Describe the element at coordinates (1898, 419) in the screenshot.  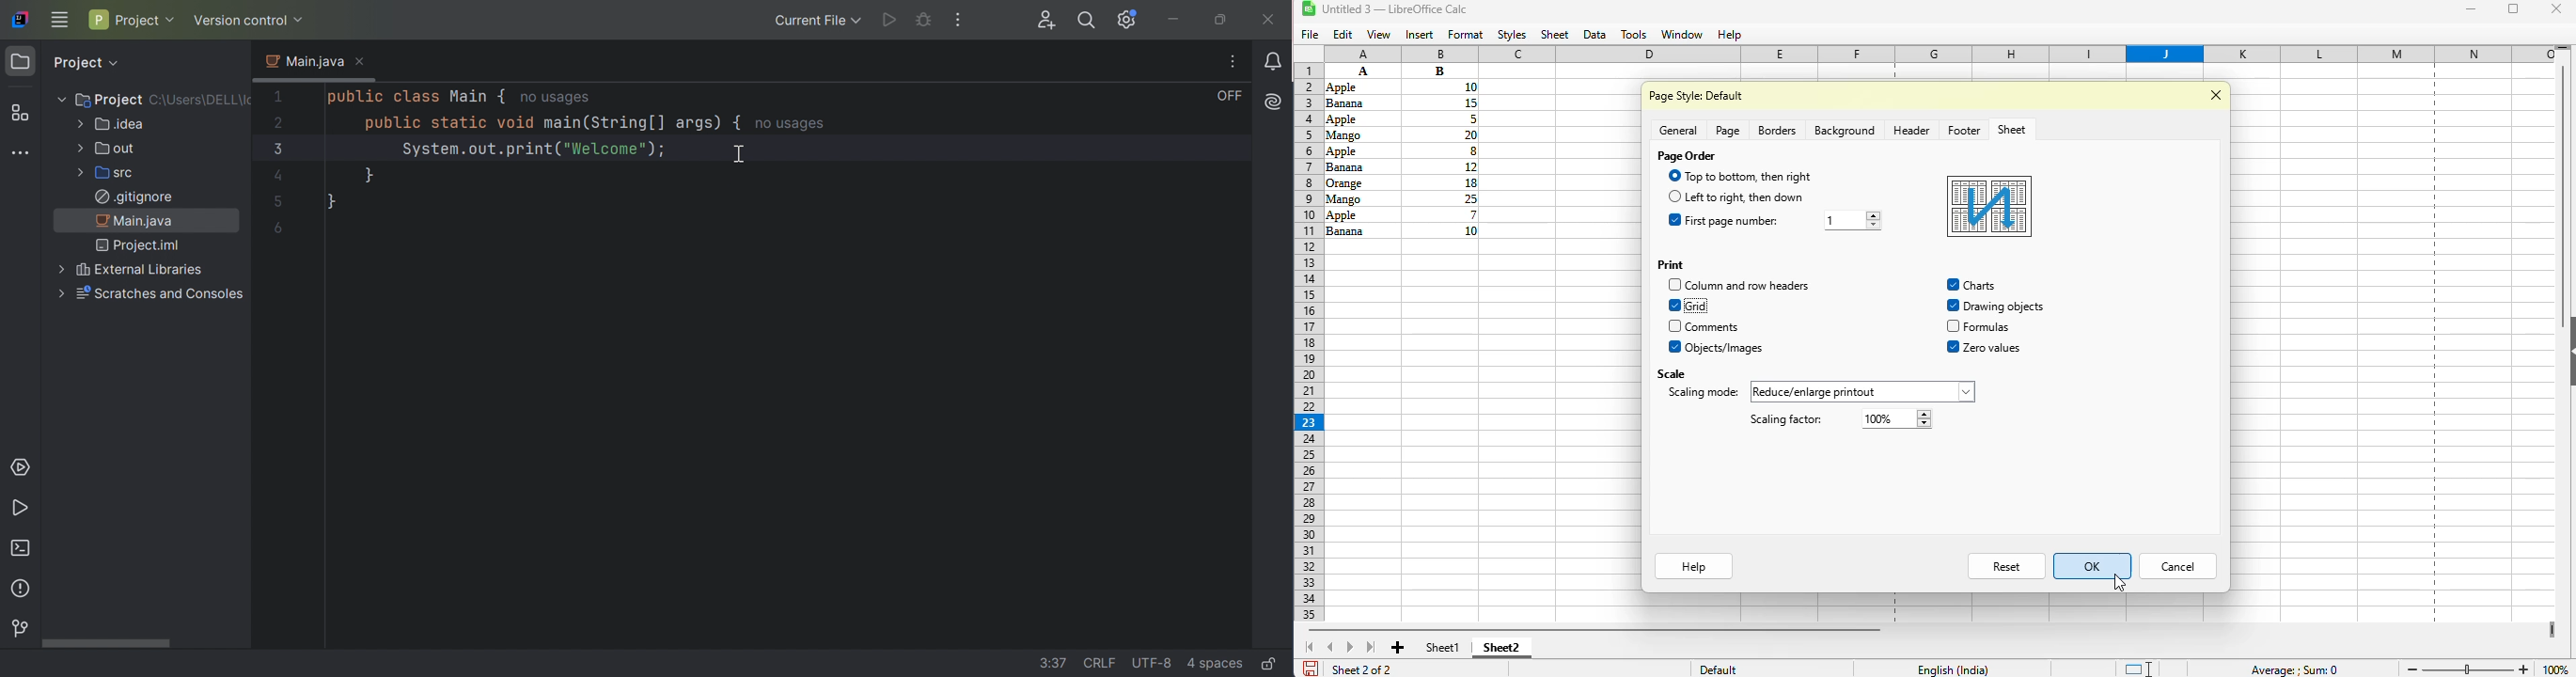
I see `` at that location.